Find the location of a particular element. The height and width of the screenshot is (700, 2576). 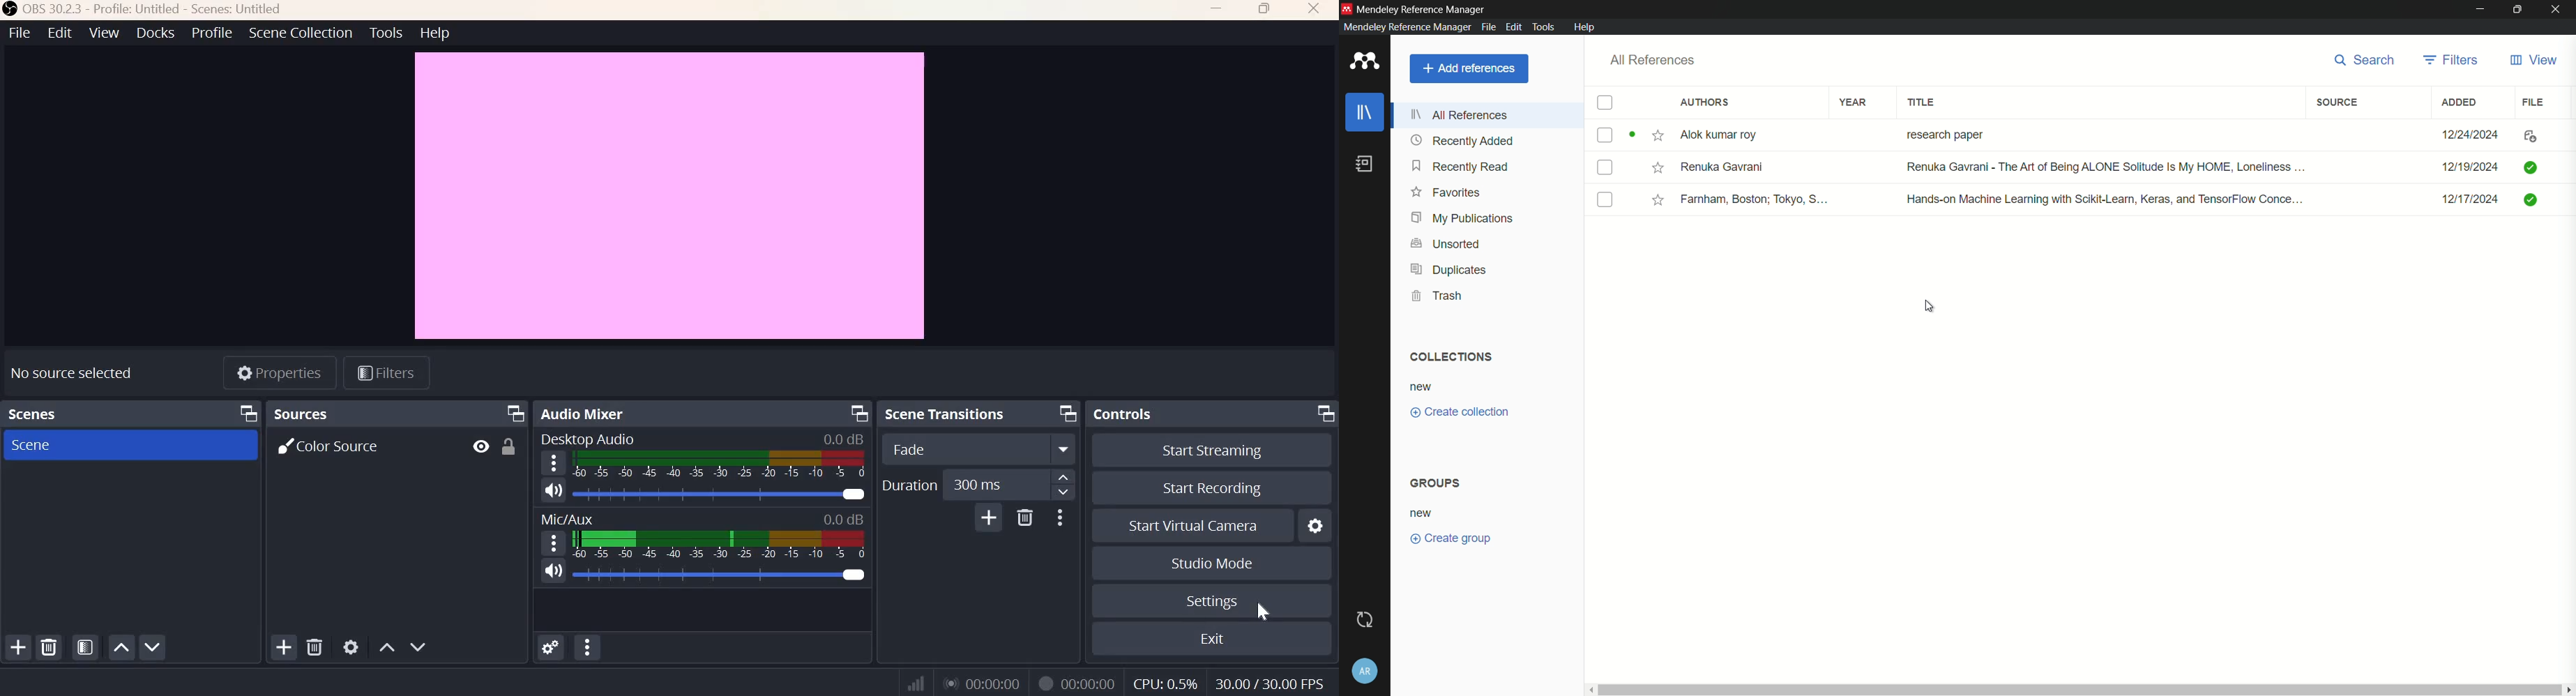

hamburger menu is located at coordinates (552, 462).